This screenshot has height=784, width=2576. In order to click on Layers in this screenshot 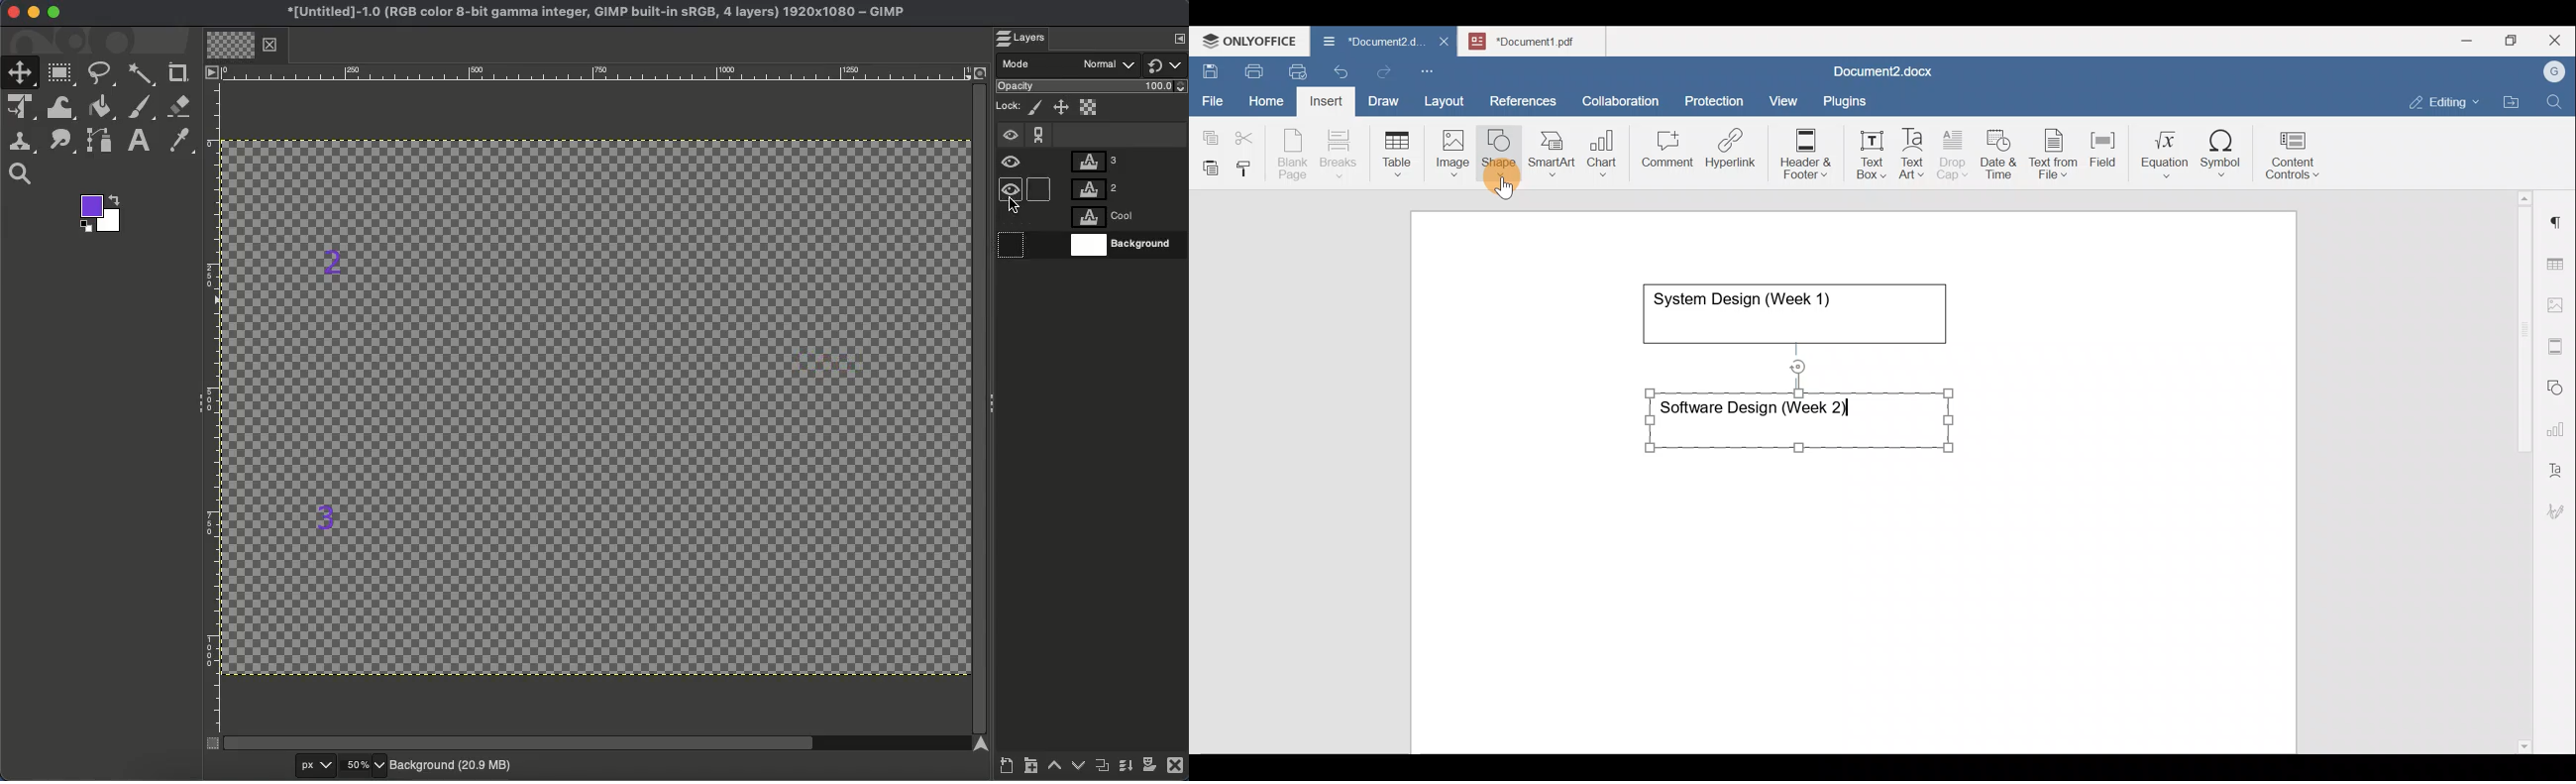, I will do `click(1029, 39)`.